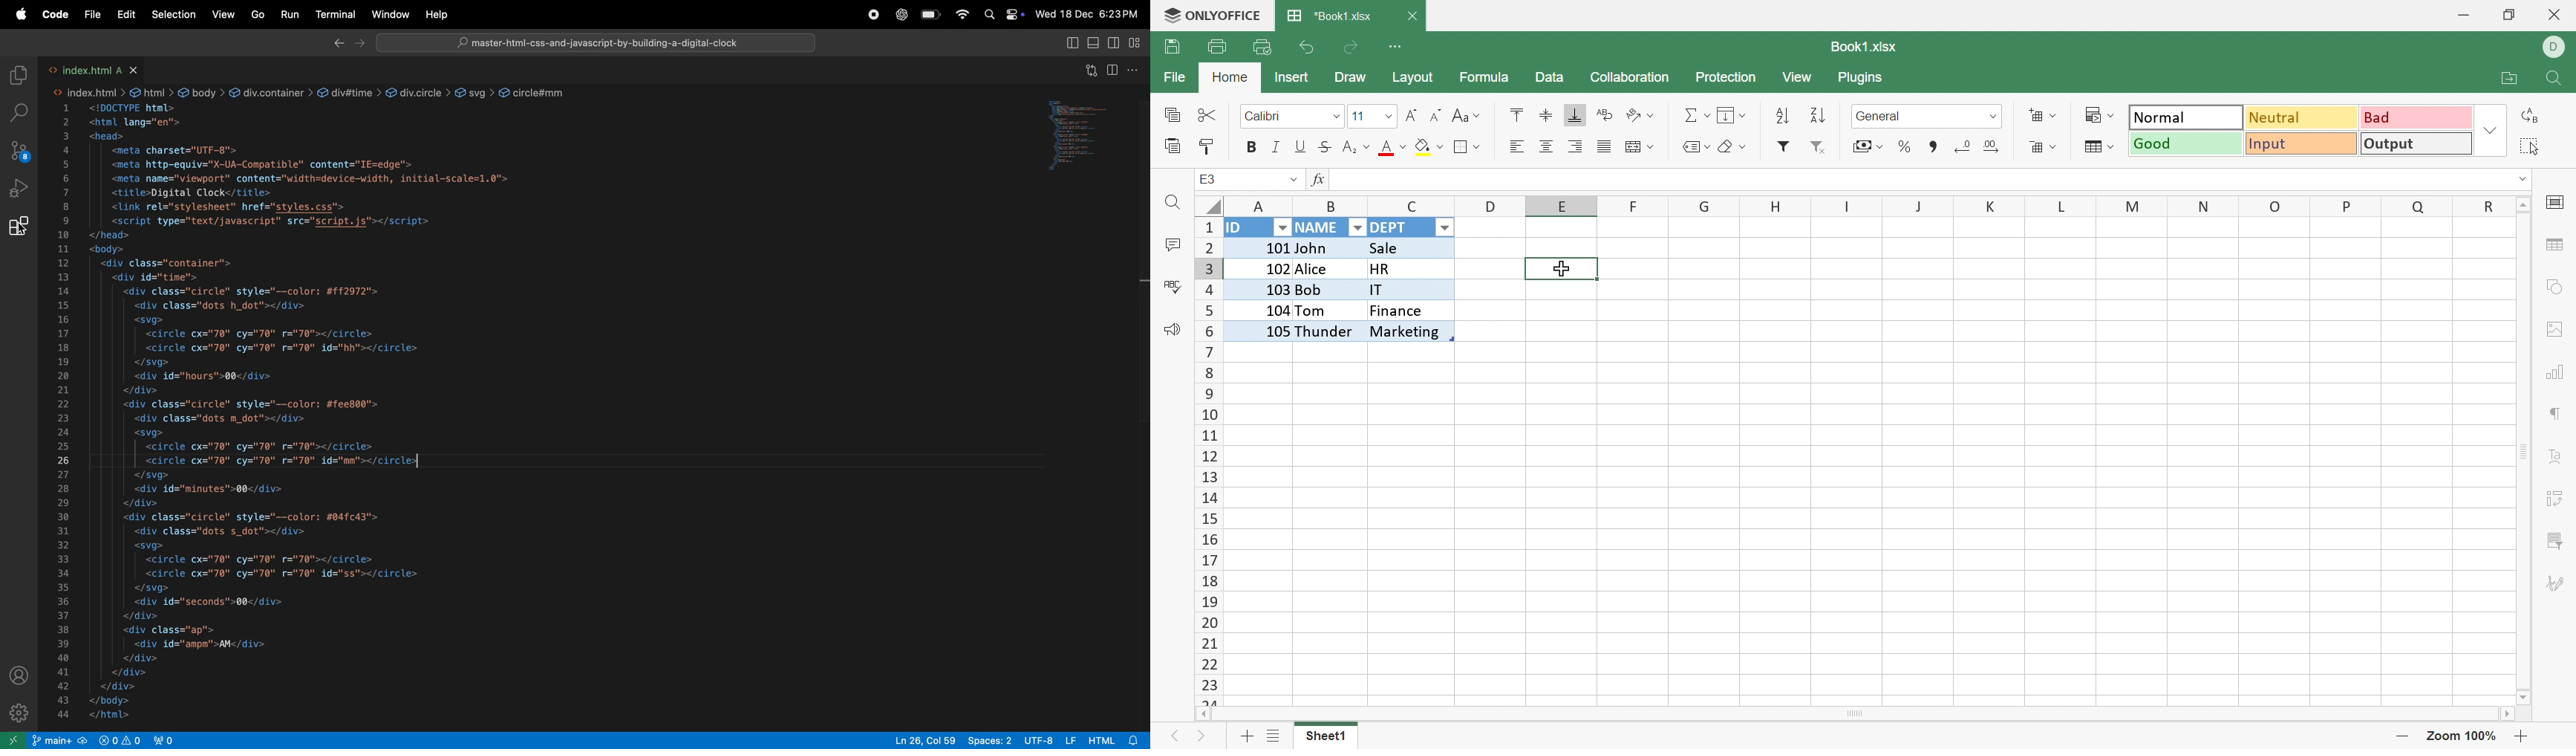  I want to click on Named ranges, so click(1693, 147).